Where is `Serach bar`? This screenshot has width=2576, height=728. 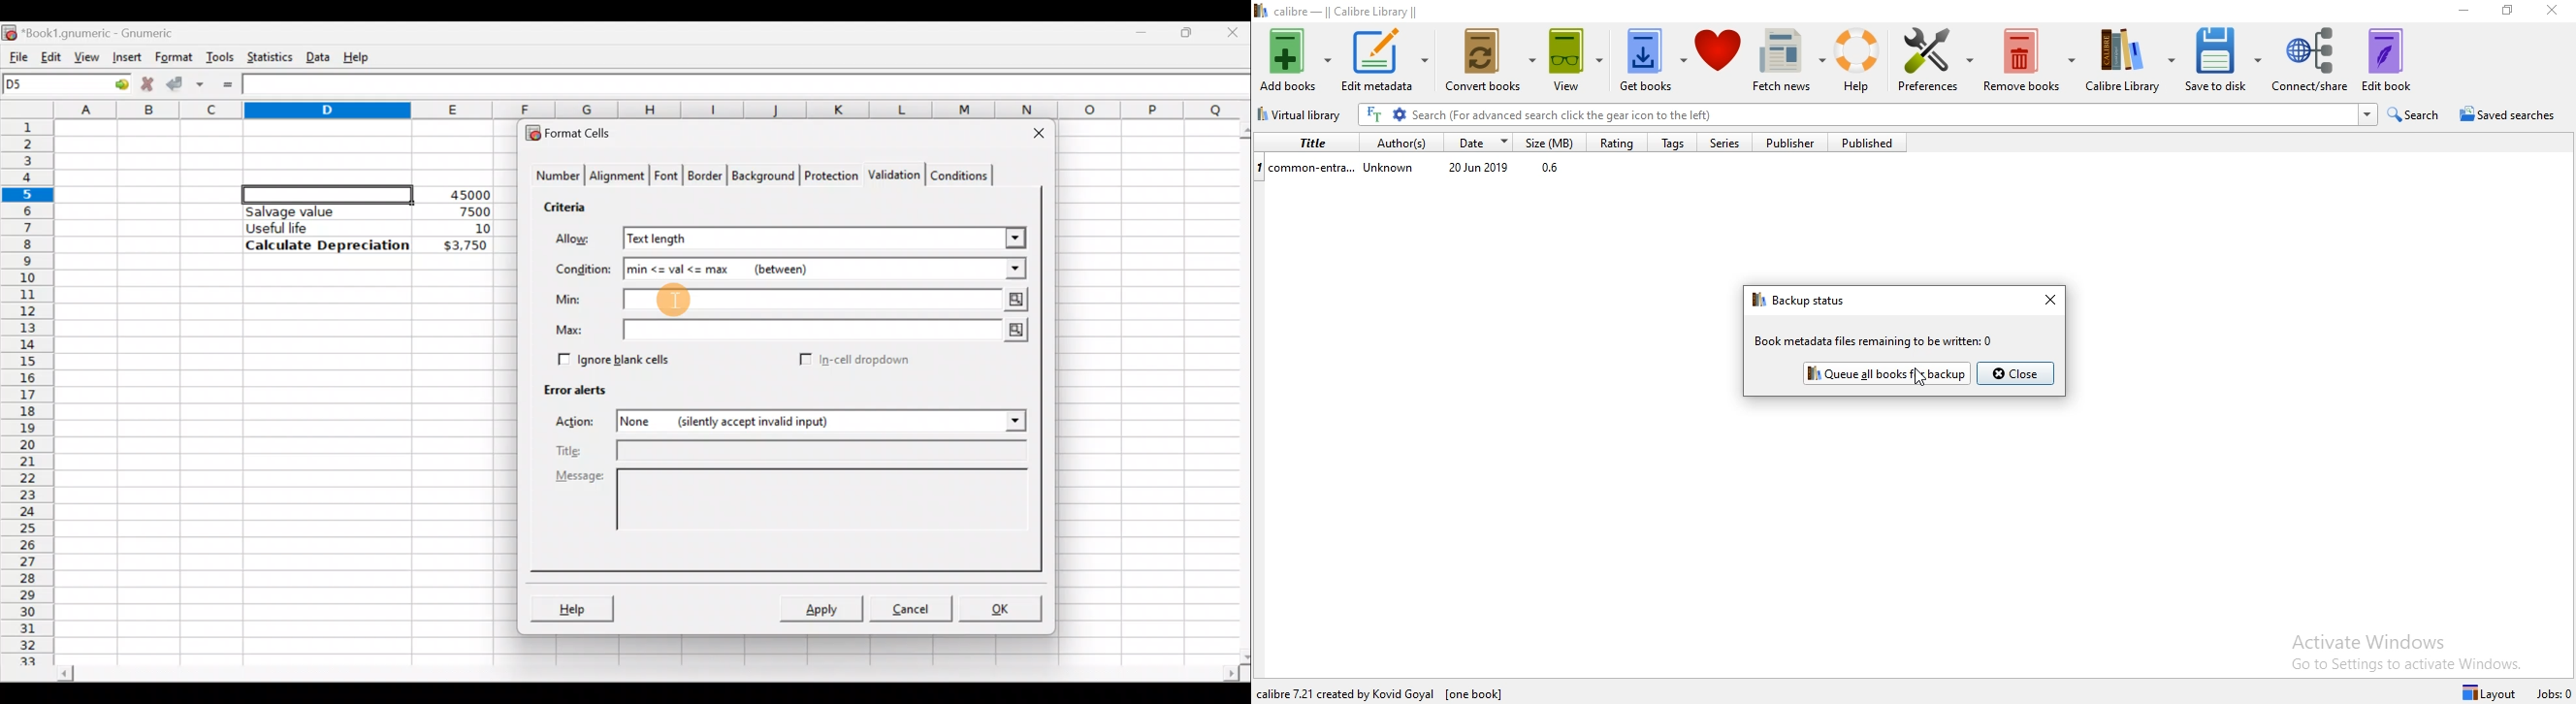 Serach bar is located at coordinates (1884, 116).